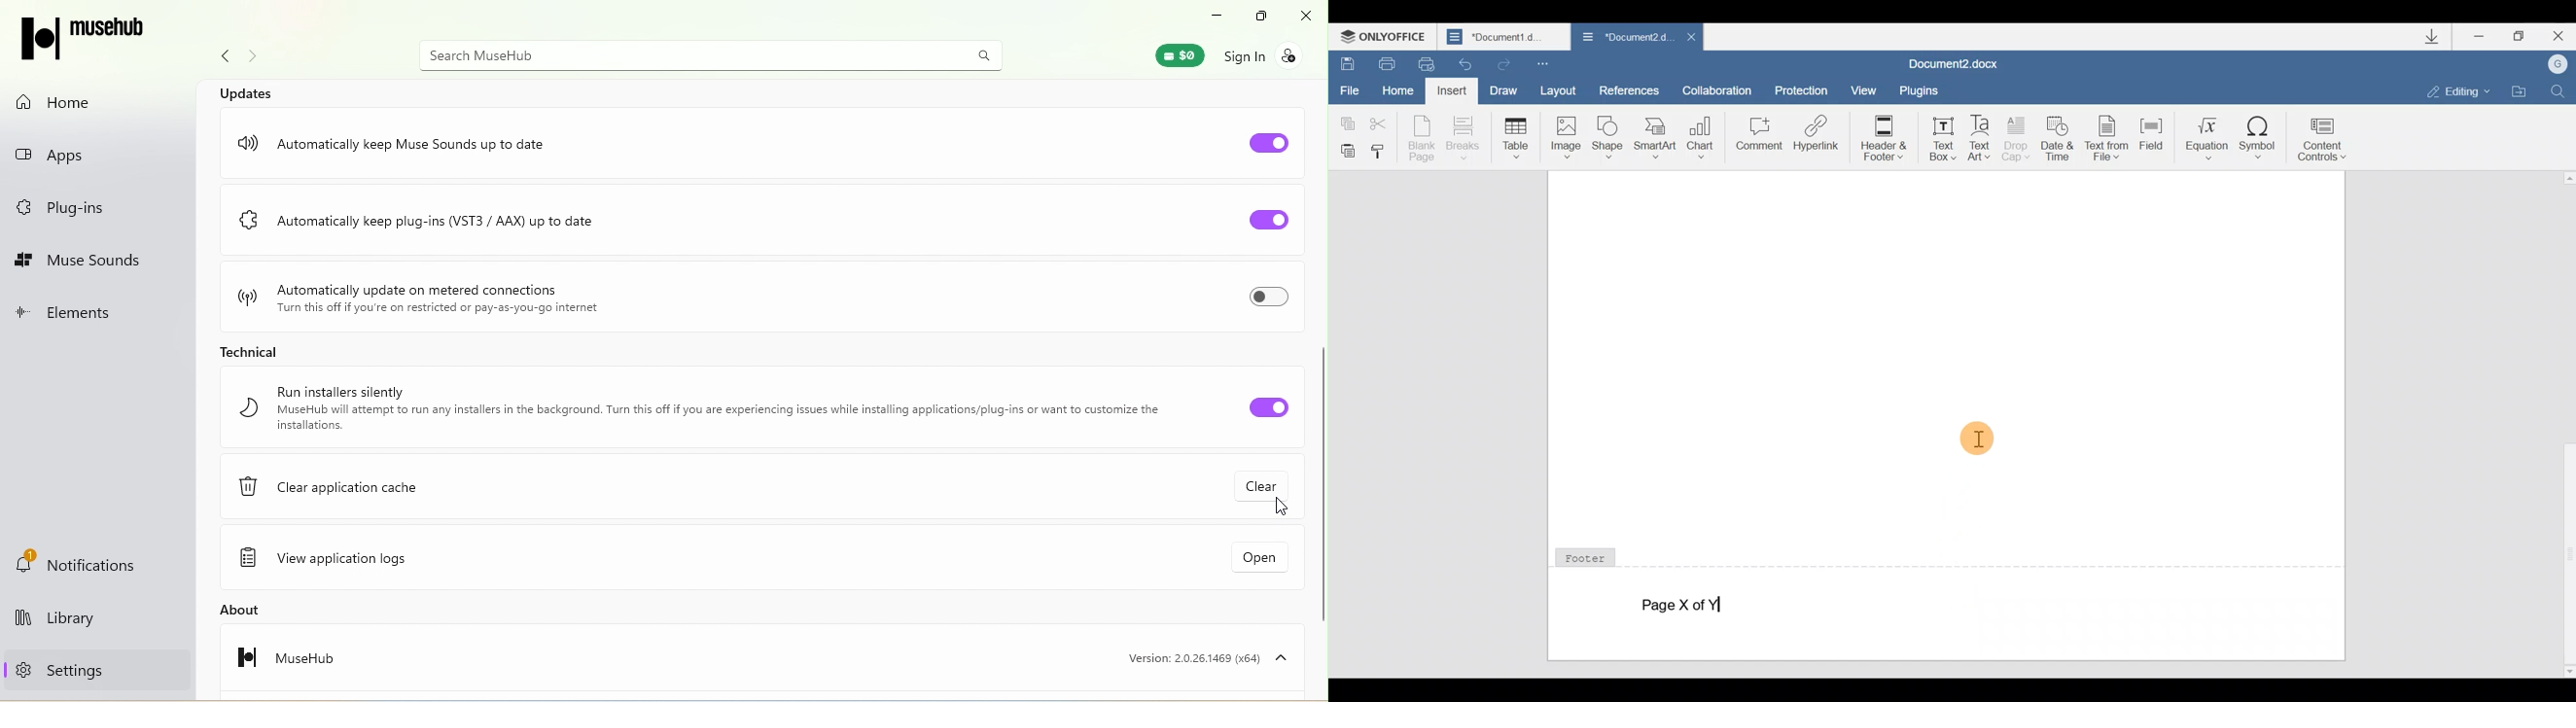  What do you see at coordinates (1978, 439) in the screenshot?
I see `Cursor` at bounding box center [1978, 439].